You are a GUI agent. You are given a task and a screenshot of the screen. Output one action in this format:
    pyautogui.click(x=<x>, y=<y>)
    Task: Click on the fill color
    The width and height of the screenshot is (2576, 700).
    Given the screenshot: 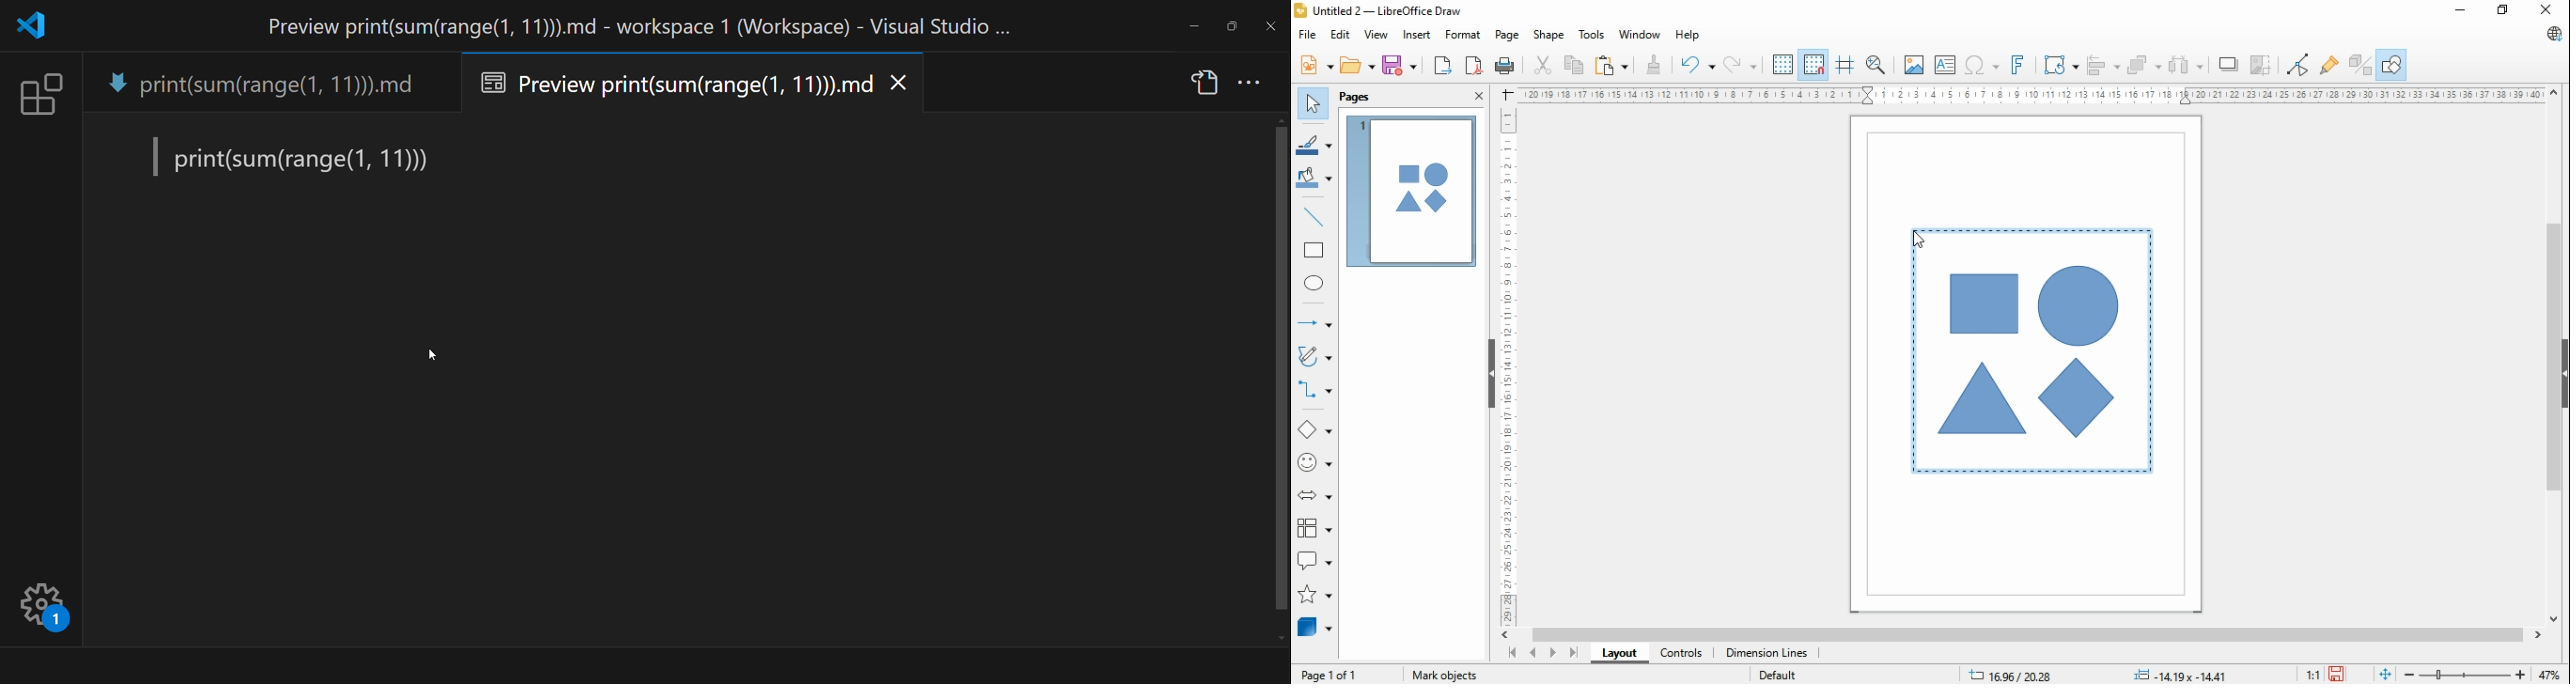 What is the action you would take?
    pyautogui.click(x=1314, y=178)
    